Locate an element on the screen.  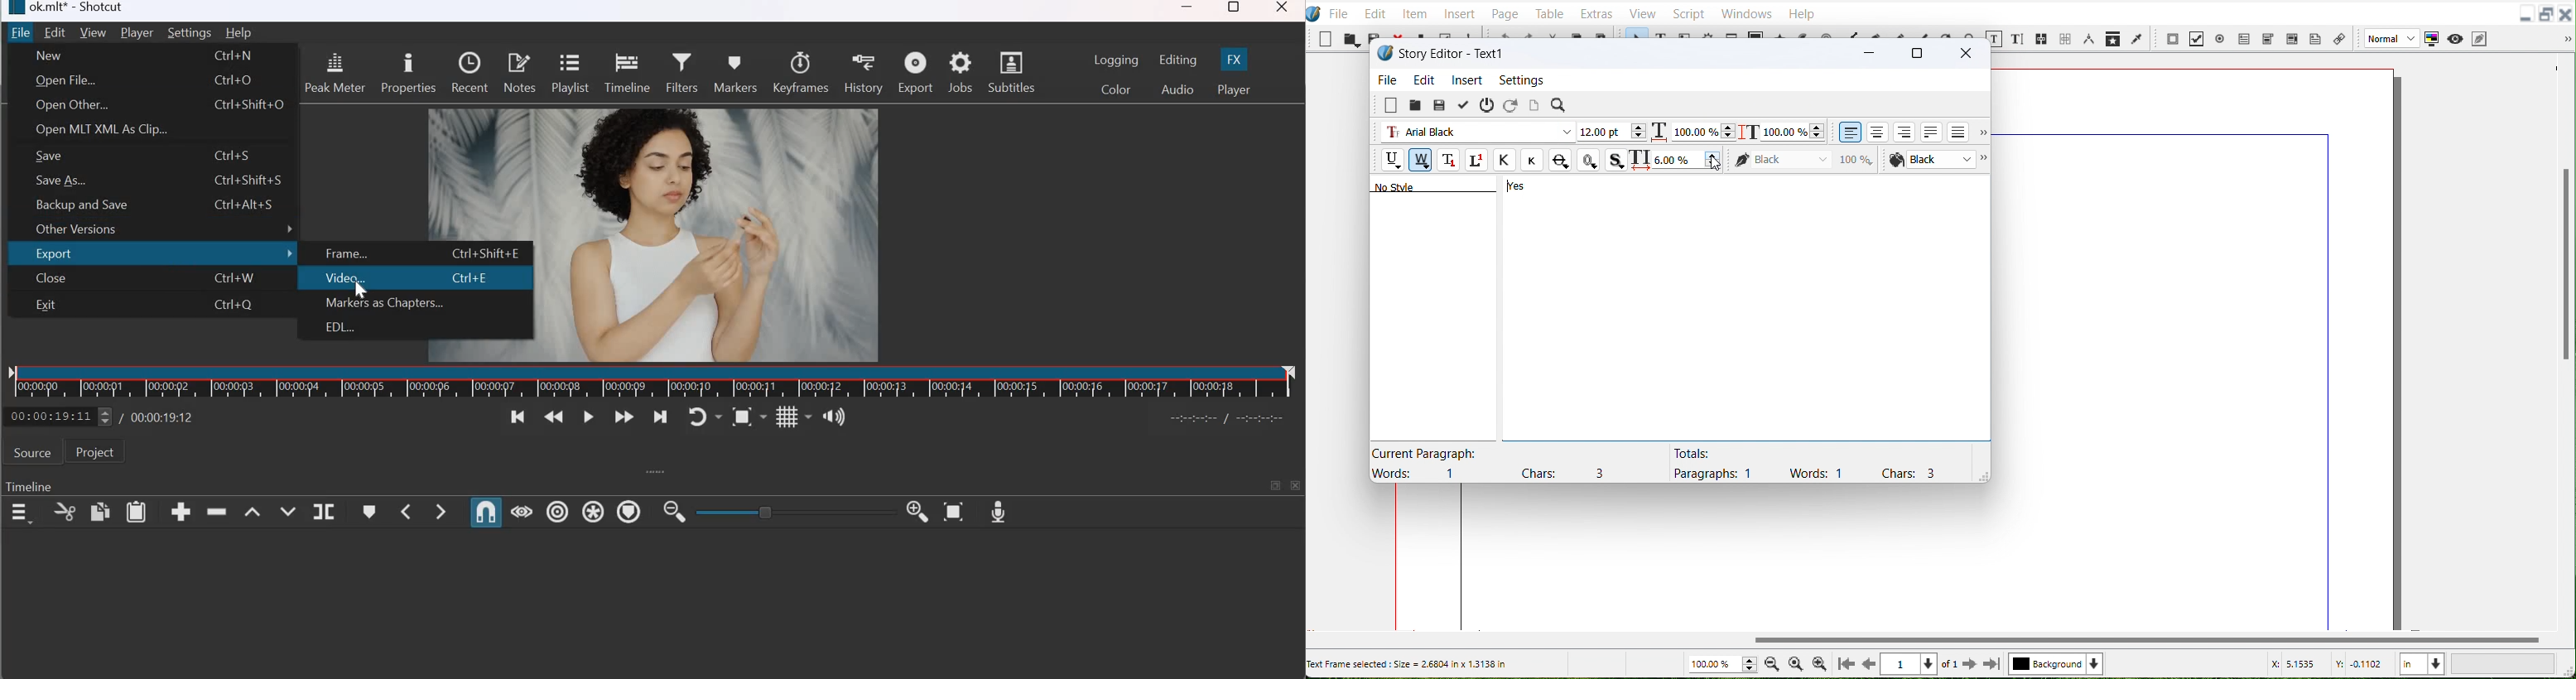
Source is located at coordinates (31, 452).